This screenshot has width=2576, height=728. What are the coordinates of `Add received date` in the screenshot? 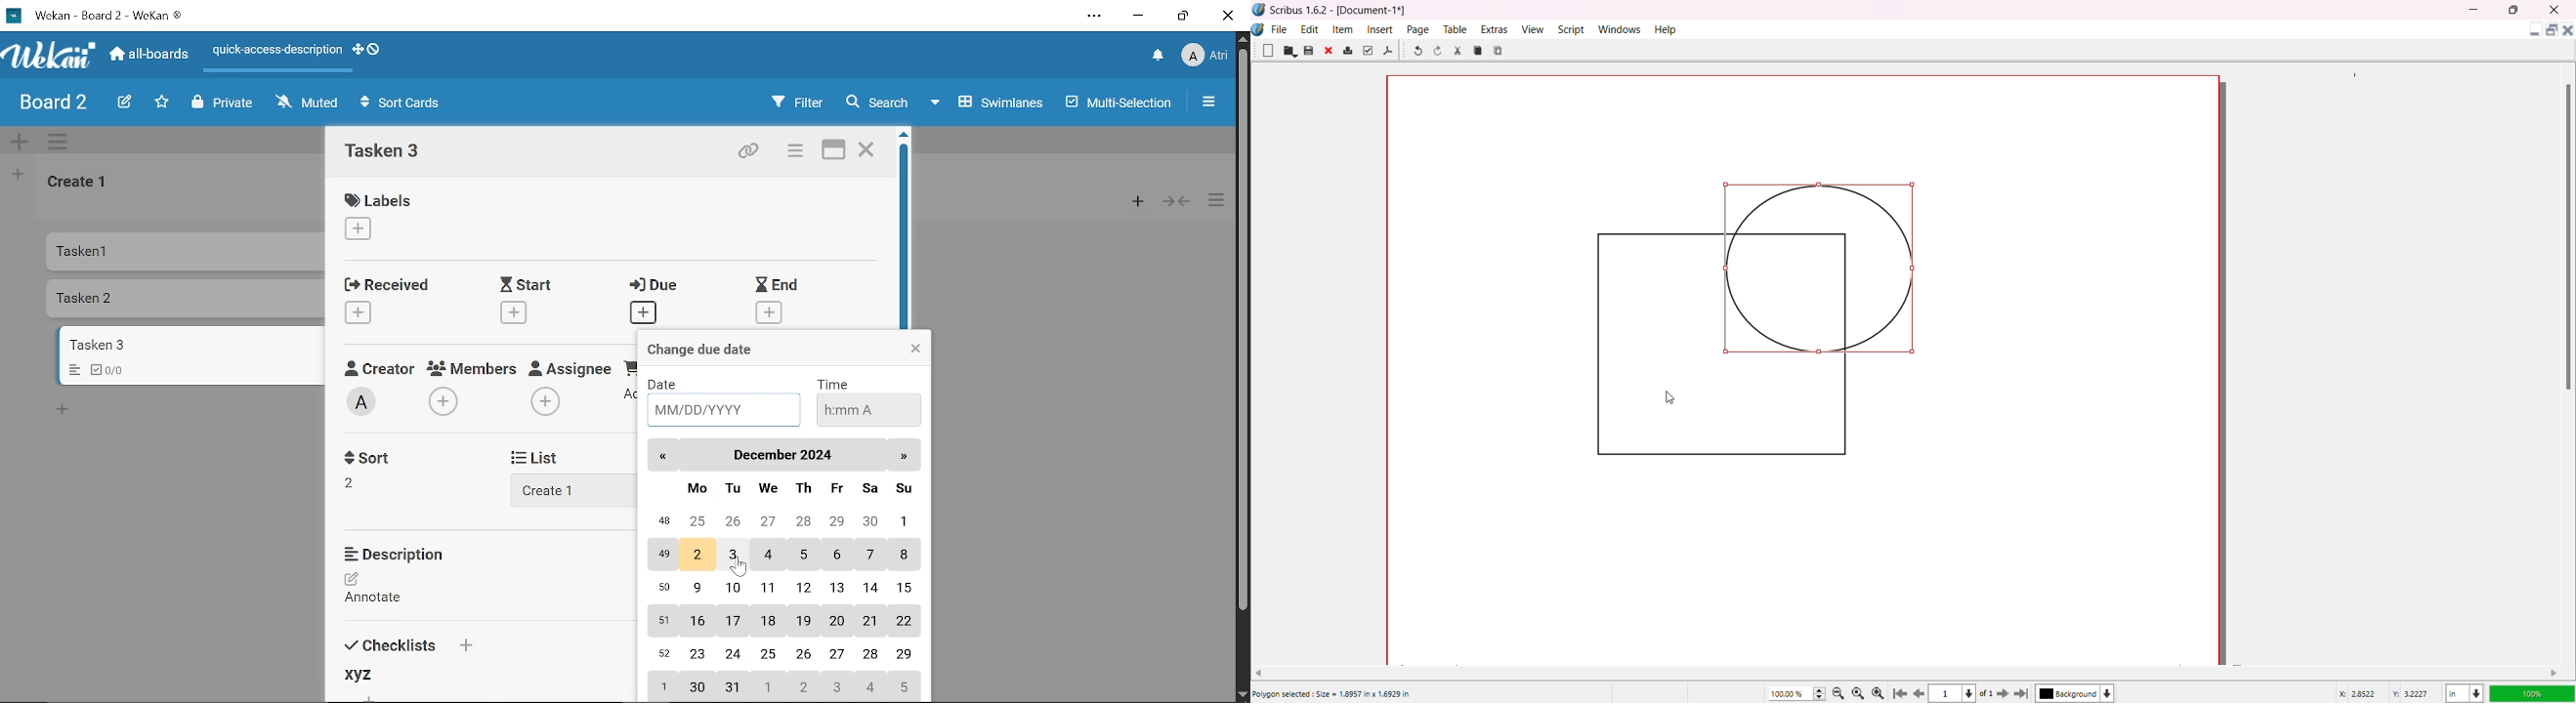 It's located at (359, 311).